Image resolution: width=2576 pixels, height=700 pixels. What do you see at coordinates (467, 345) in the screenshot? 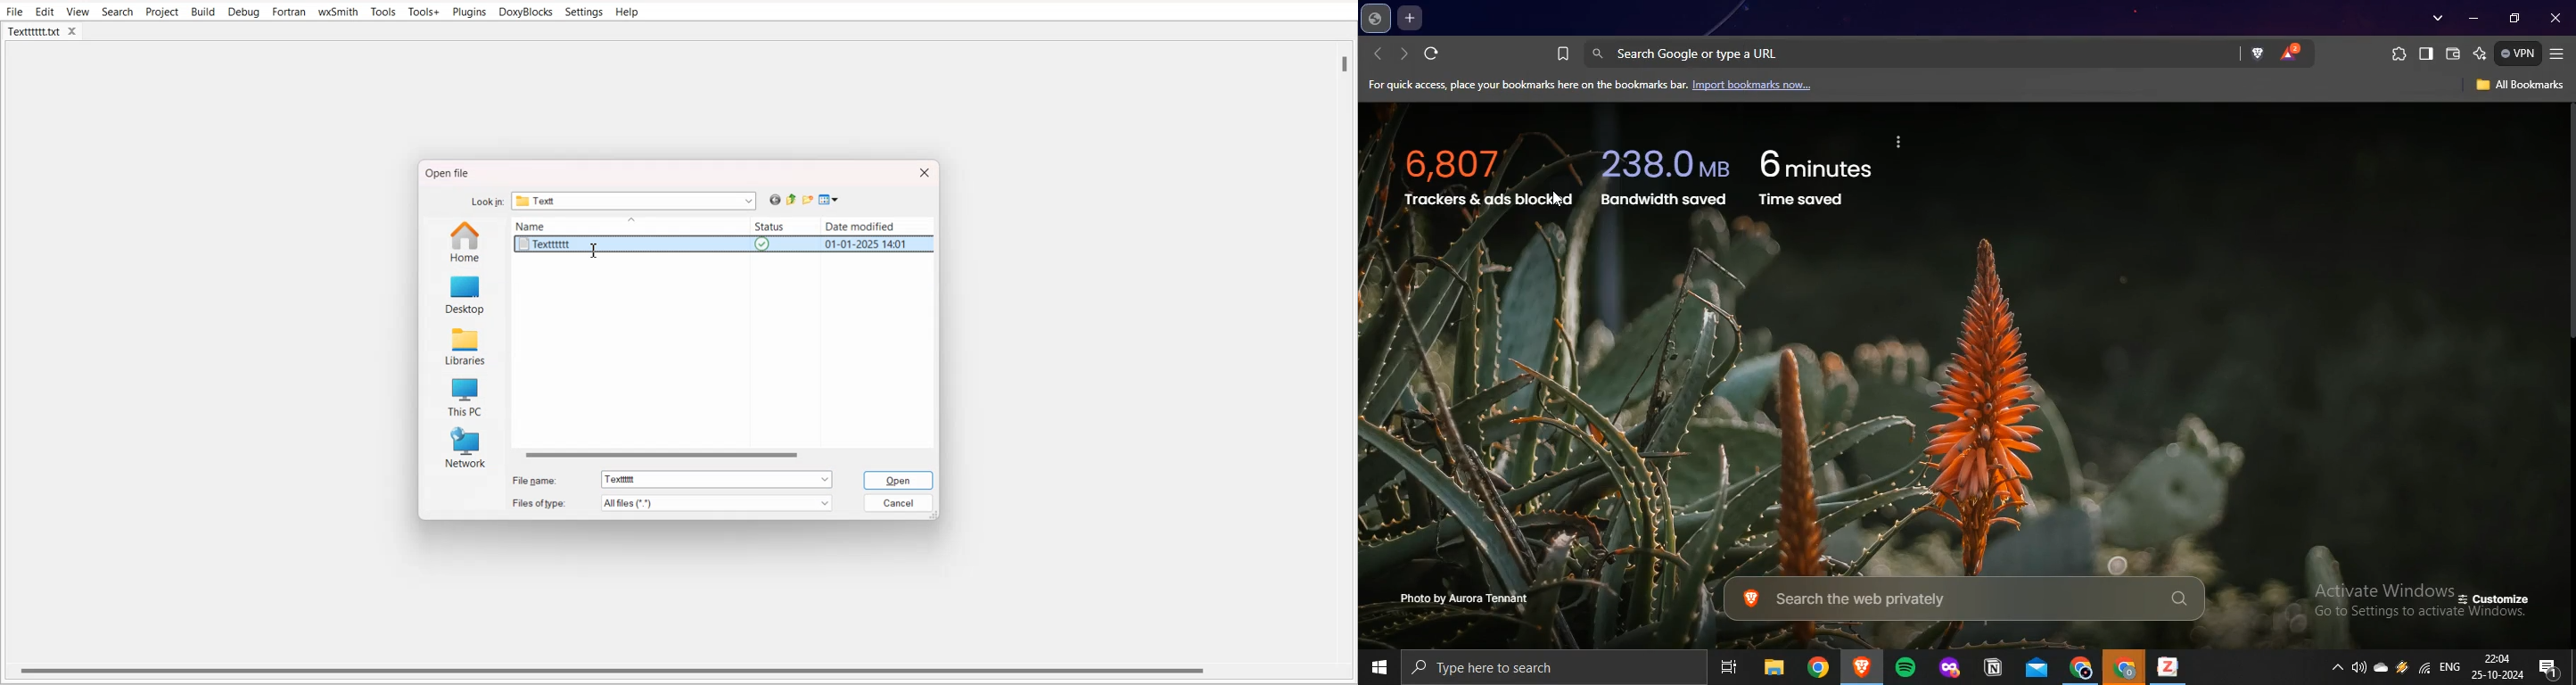
I see `Libraries` at bounding box center [467, 345].